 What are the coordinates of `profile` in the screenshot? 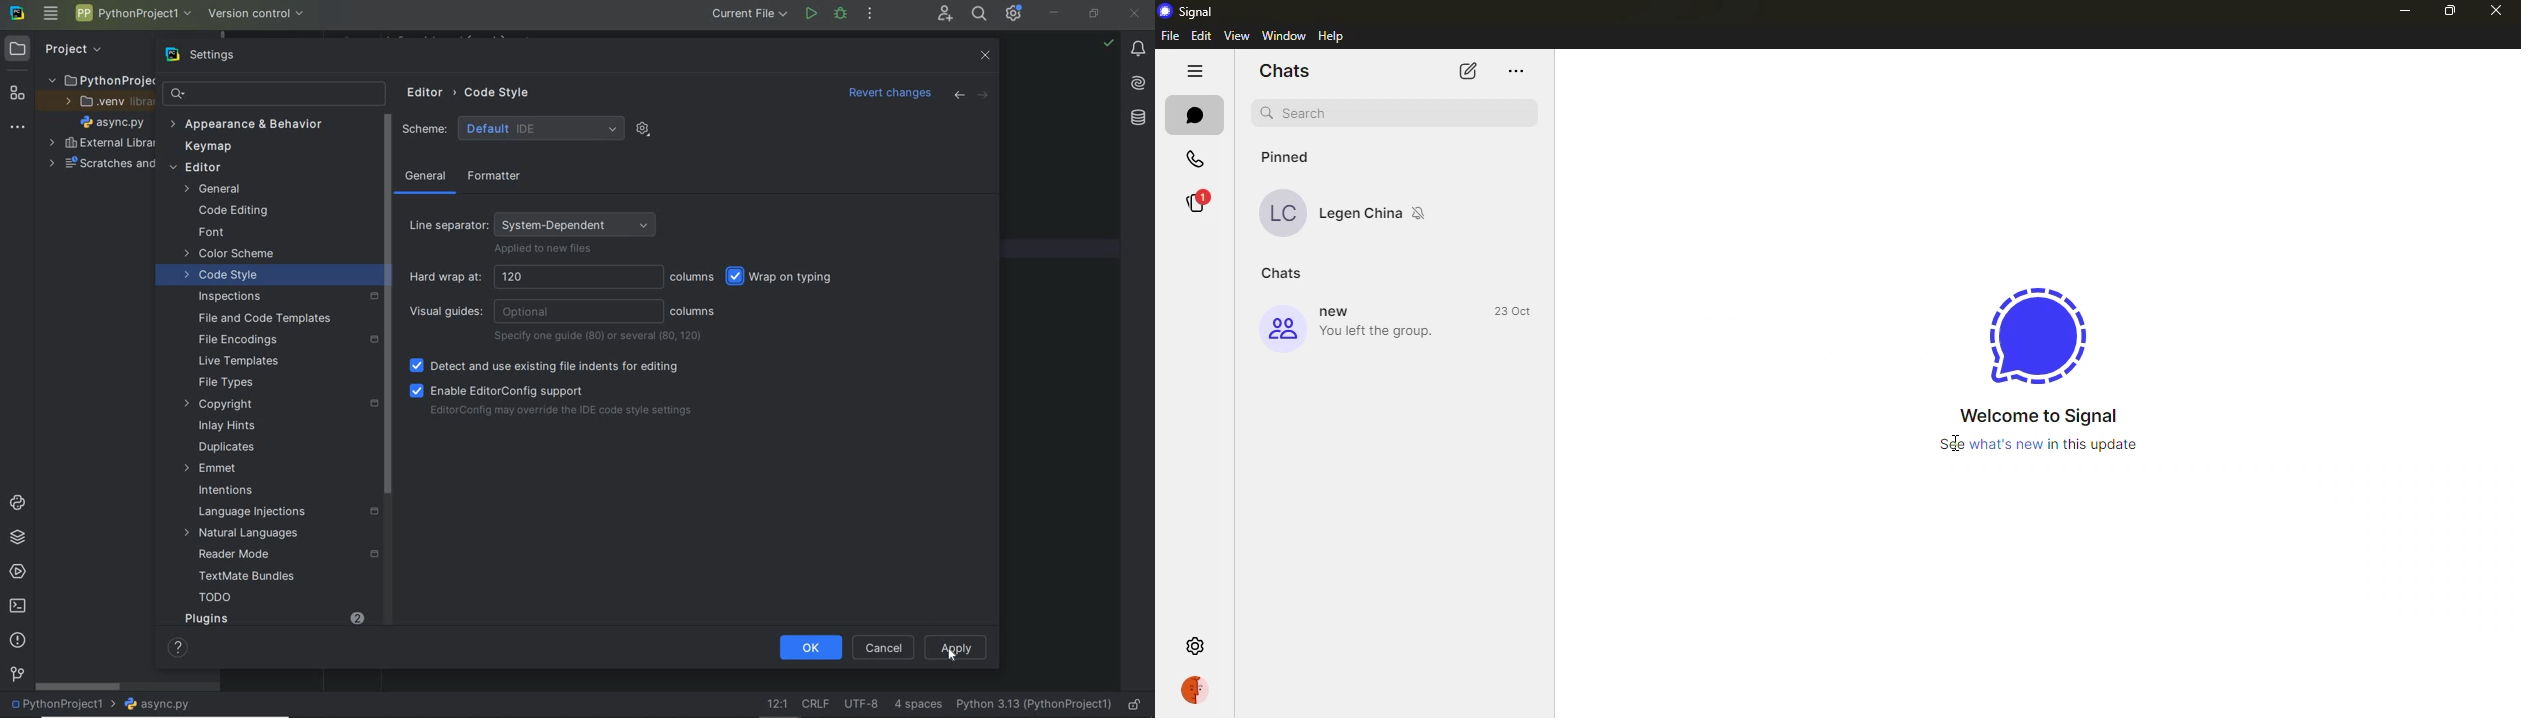 It's located at (1194, 690).